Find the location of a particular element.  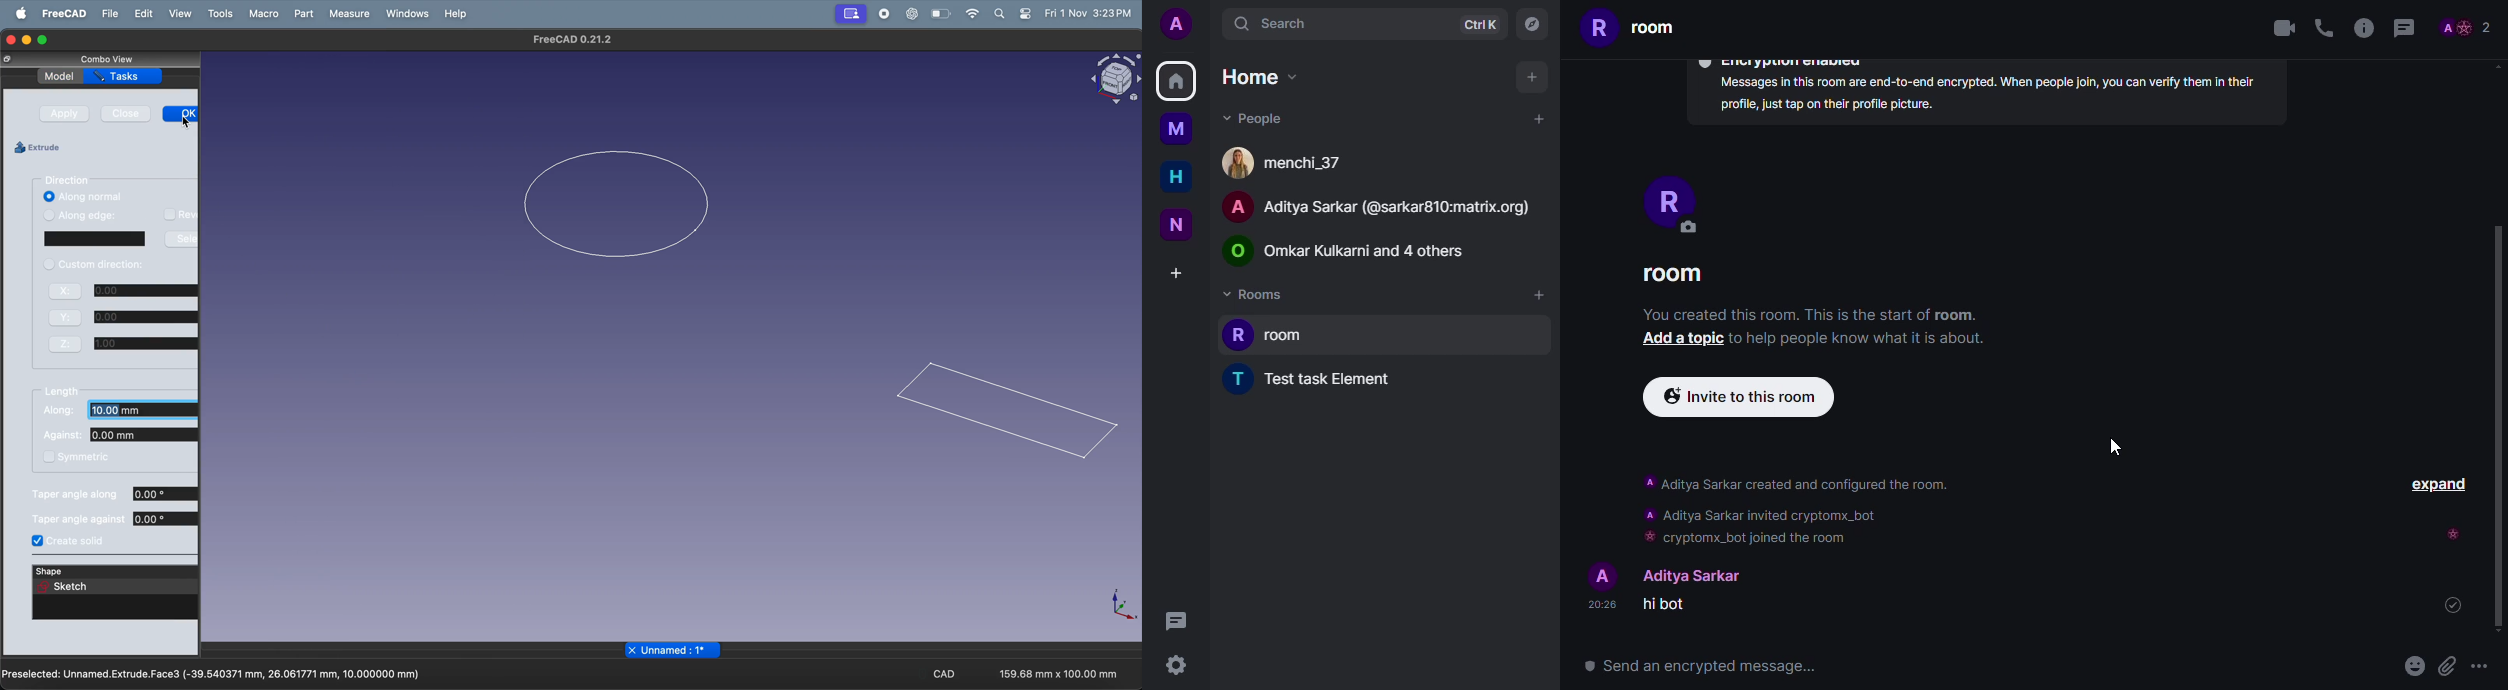

new is located at coordinates (1177, 223).